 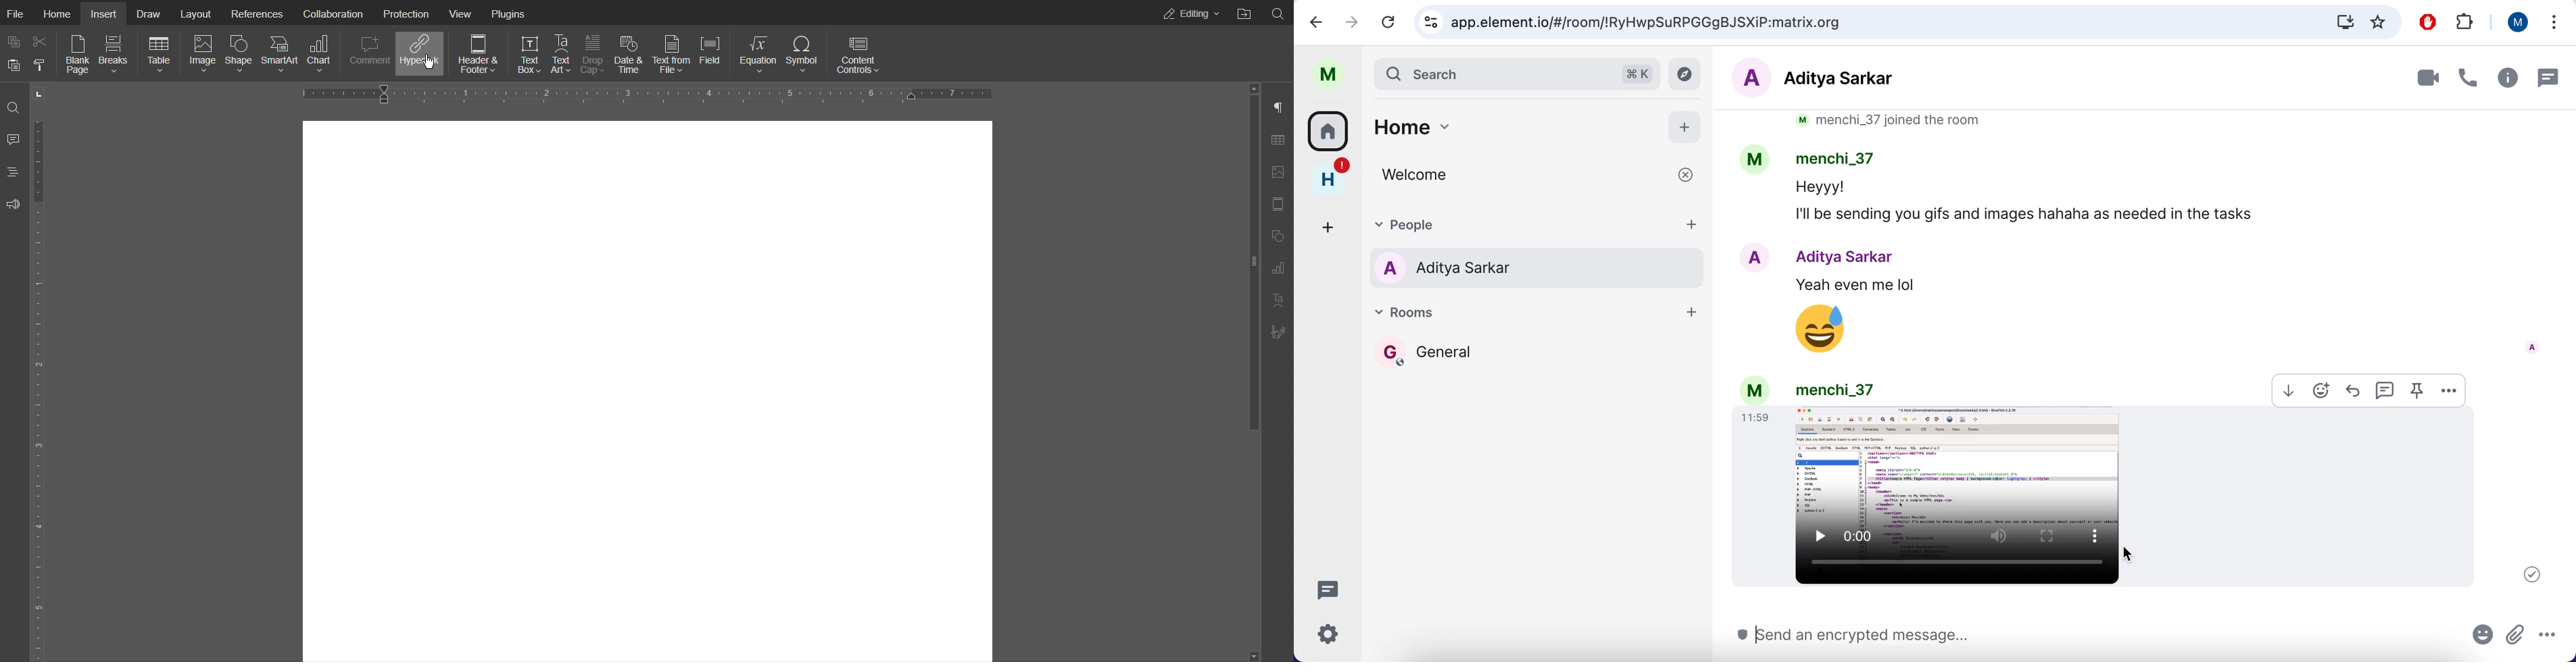 I want to click on information, so click(x=2507, y=78).